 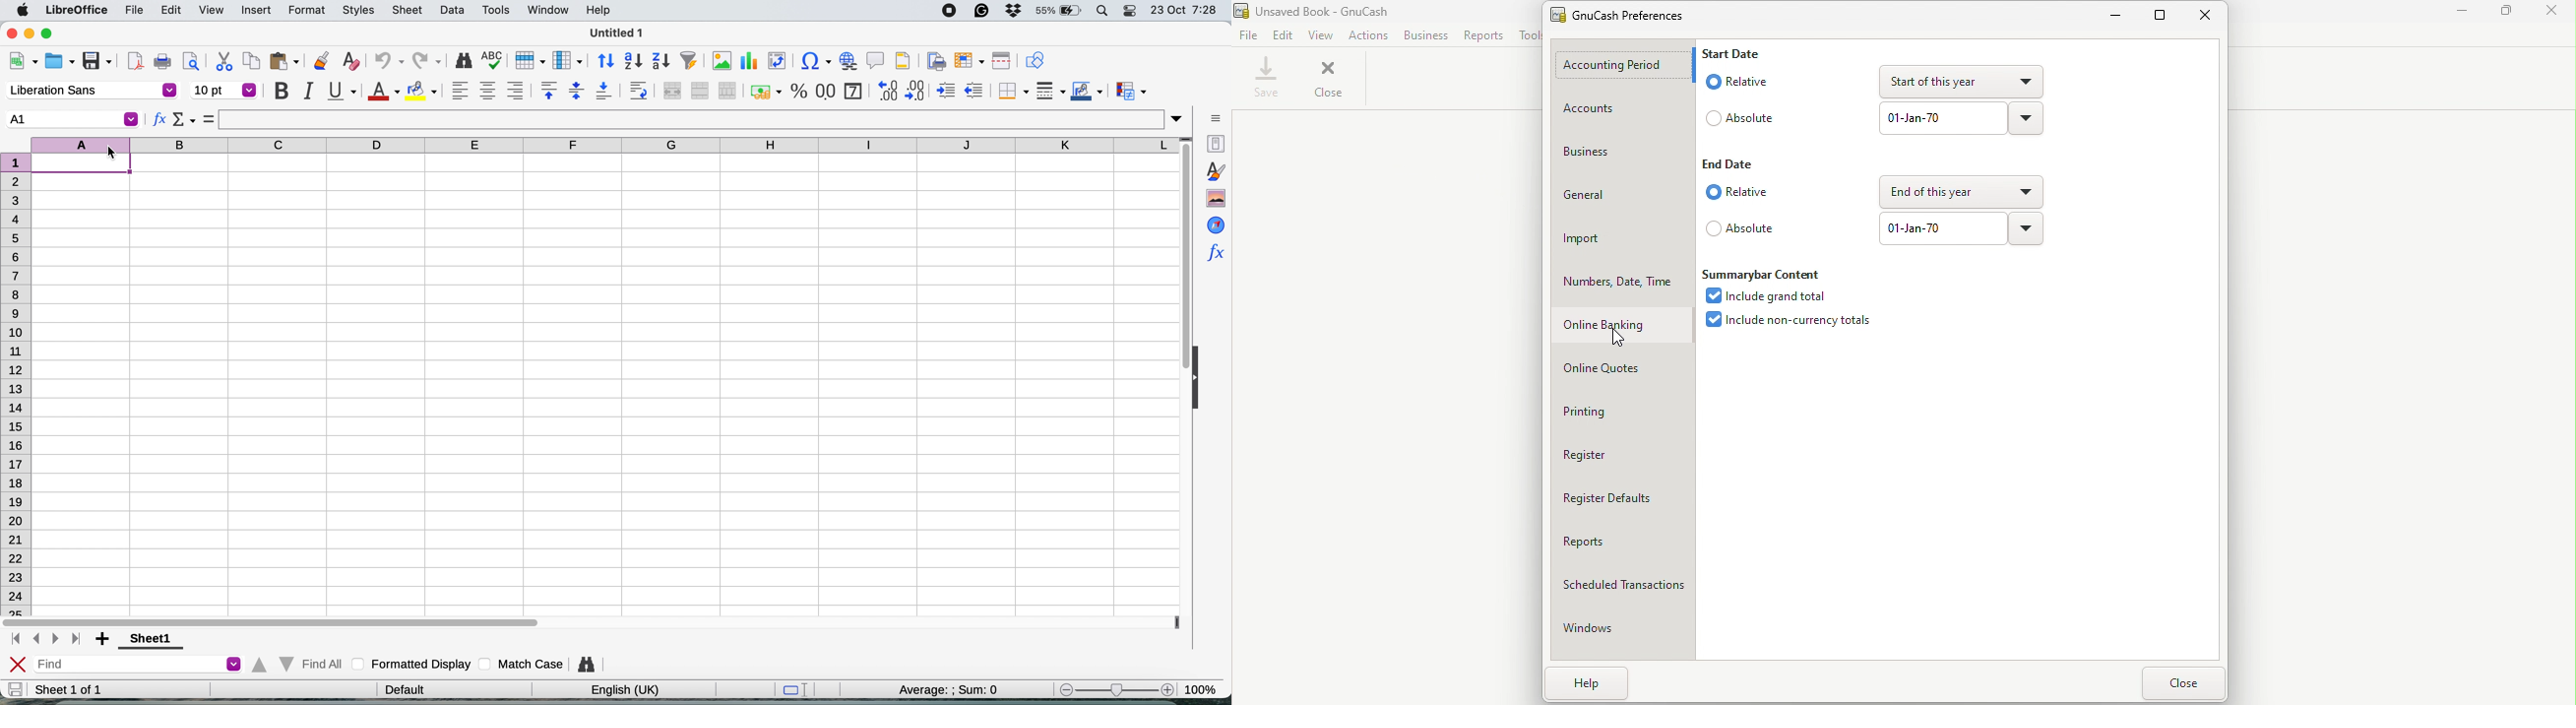 What do you see at coordinates (875, 61) in the screenshot?
I see `insert comment` at bounding box center [875, 61].